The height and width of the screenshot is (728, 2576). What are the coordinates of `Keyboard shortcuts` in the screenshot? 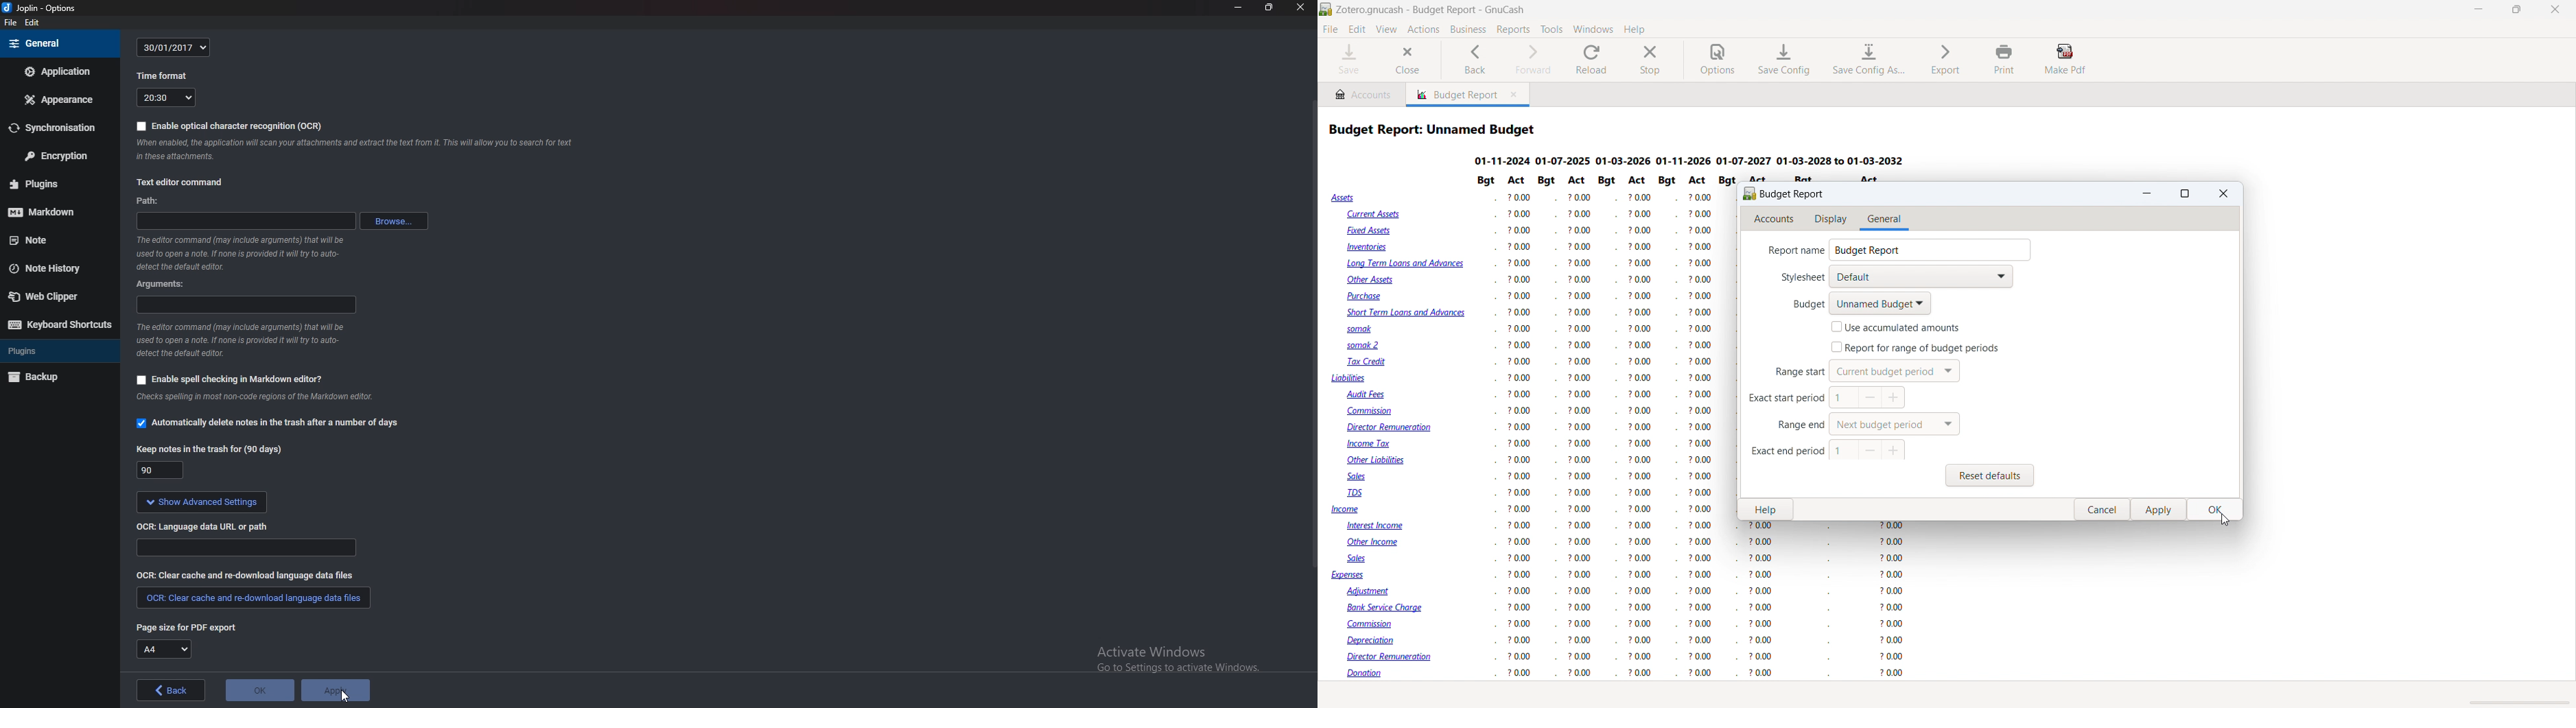 It's located at (59, 324).